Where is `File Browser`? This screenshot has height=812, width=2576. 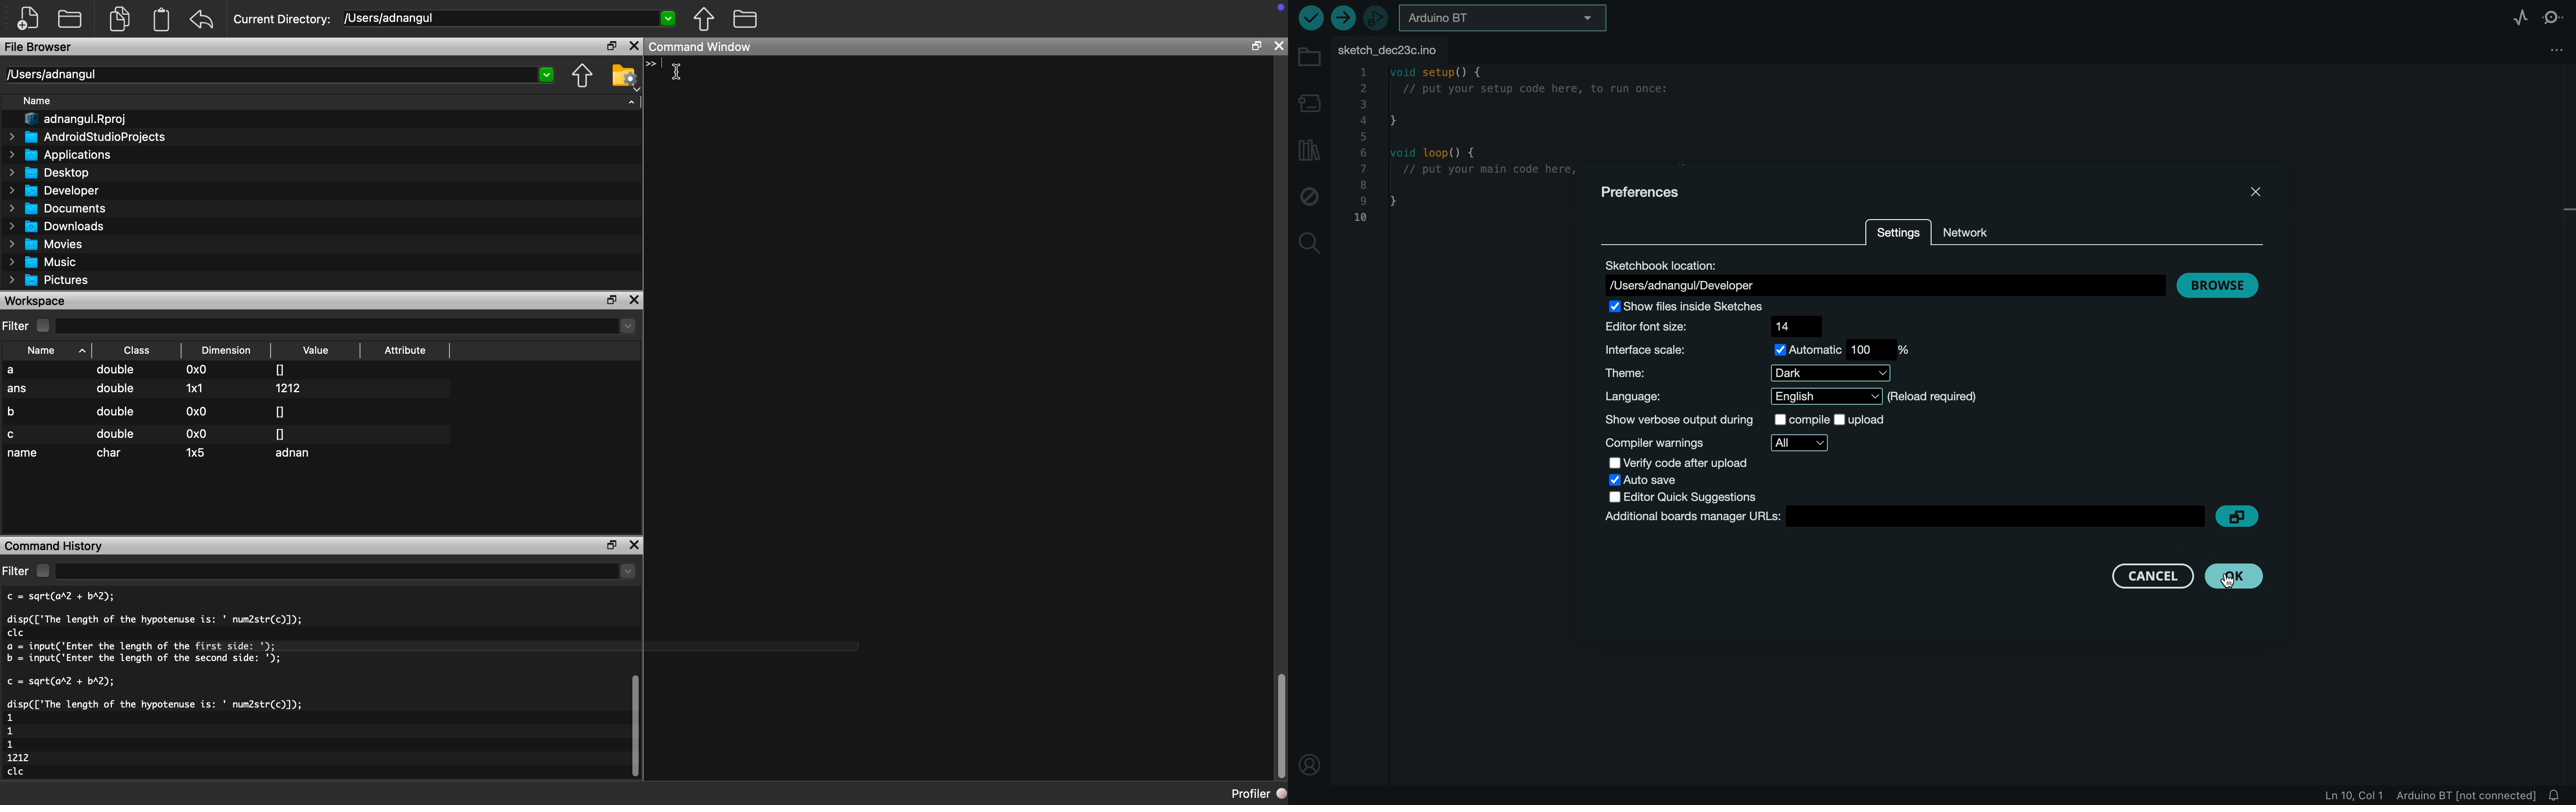 File Browser is located at coordinates (40, 49).